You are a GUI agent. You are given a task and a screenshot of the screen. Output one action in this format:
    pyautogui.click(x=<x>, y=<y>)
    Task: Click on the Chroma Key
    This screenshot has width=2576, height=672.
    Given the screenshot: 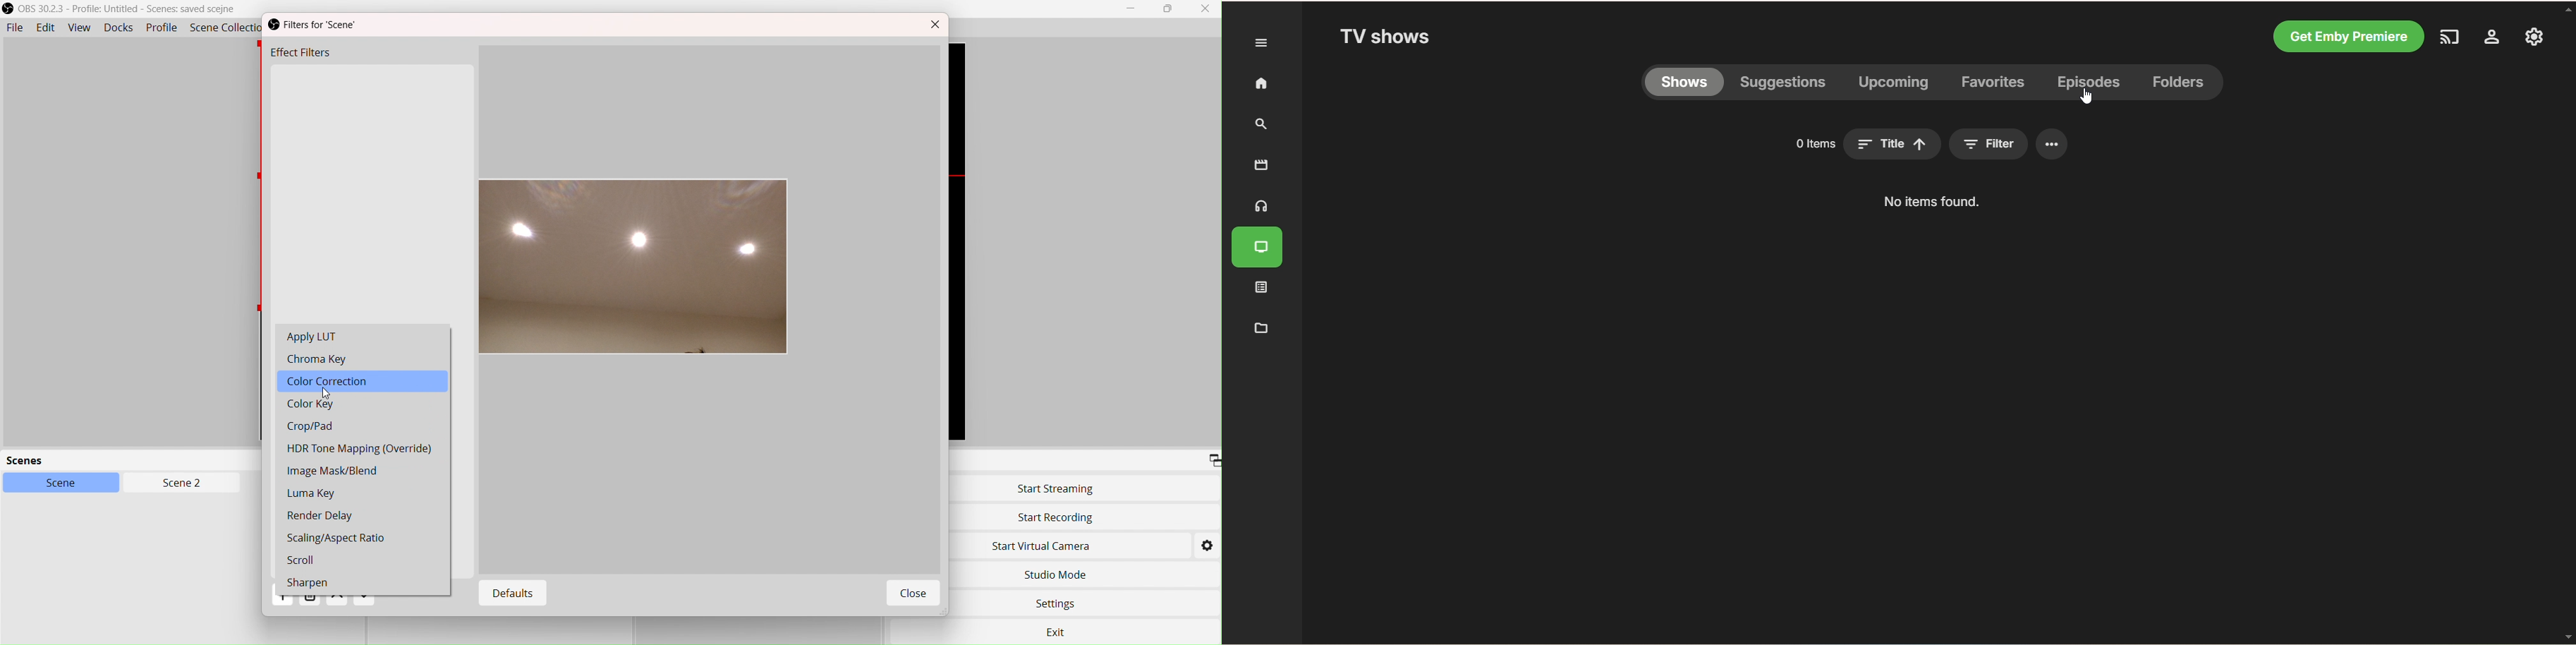 What is the action you would take?
    pyautogui.click(x=320, y=360)
    